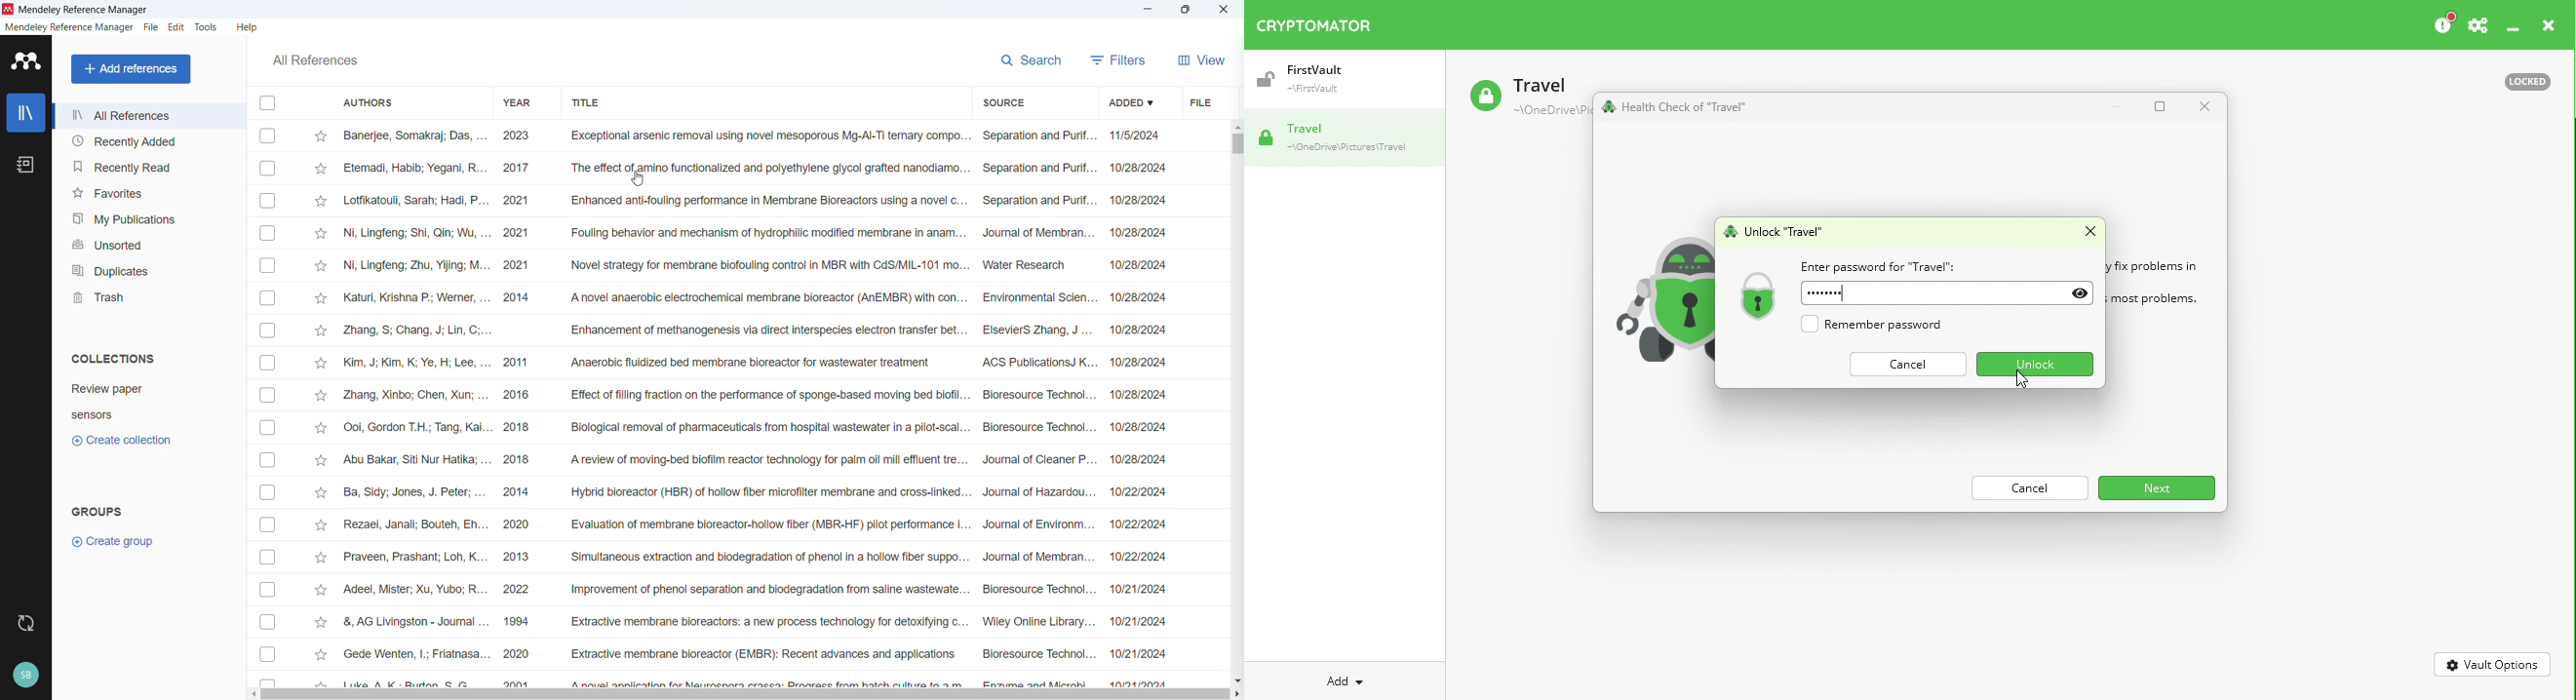 This screenshot has height=700, width=2576. I want to click on Duplicates , so click(147, 268).